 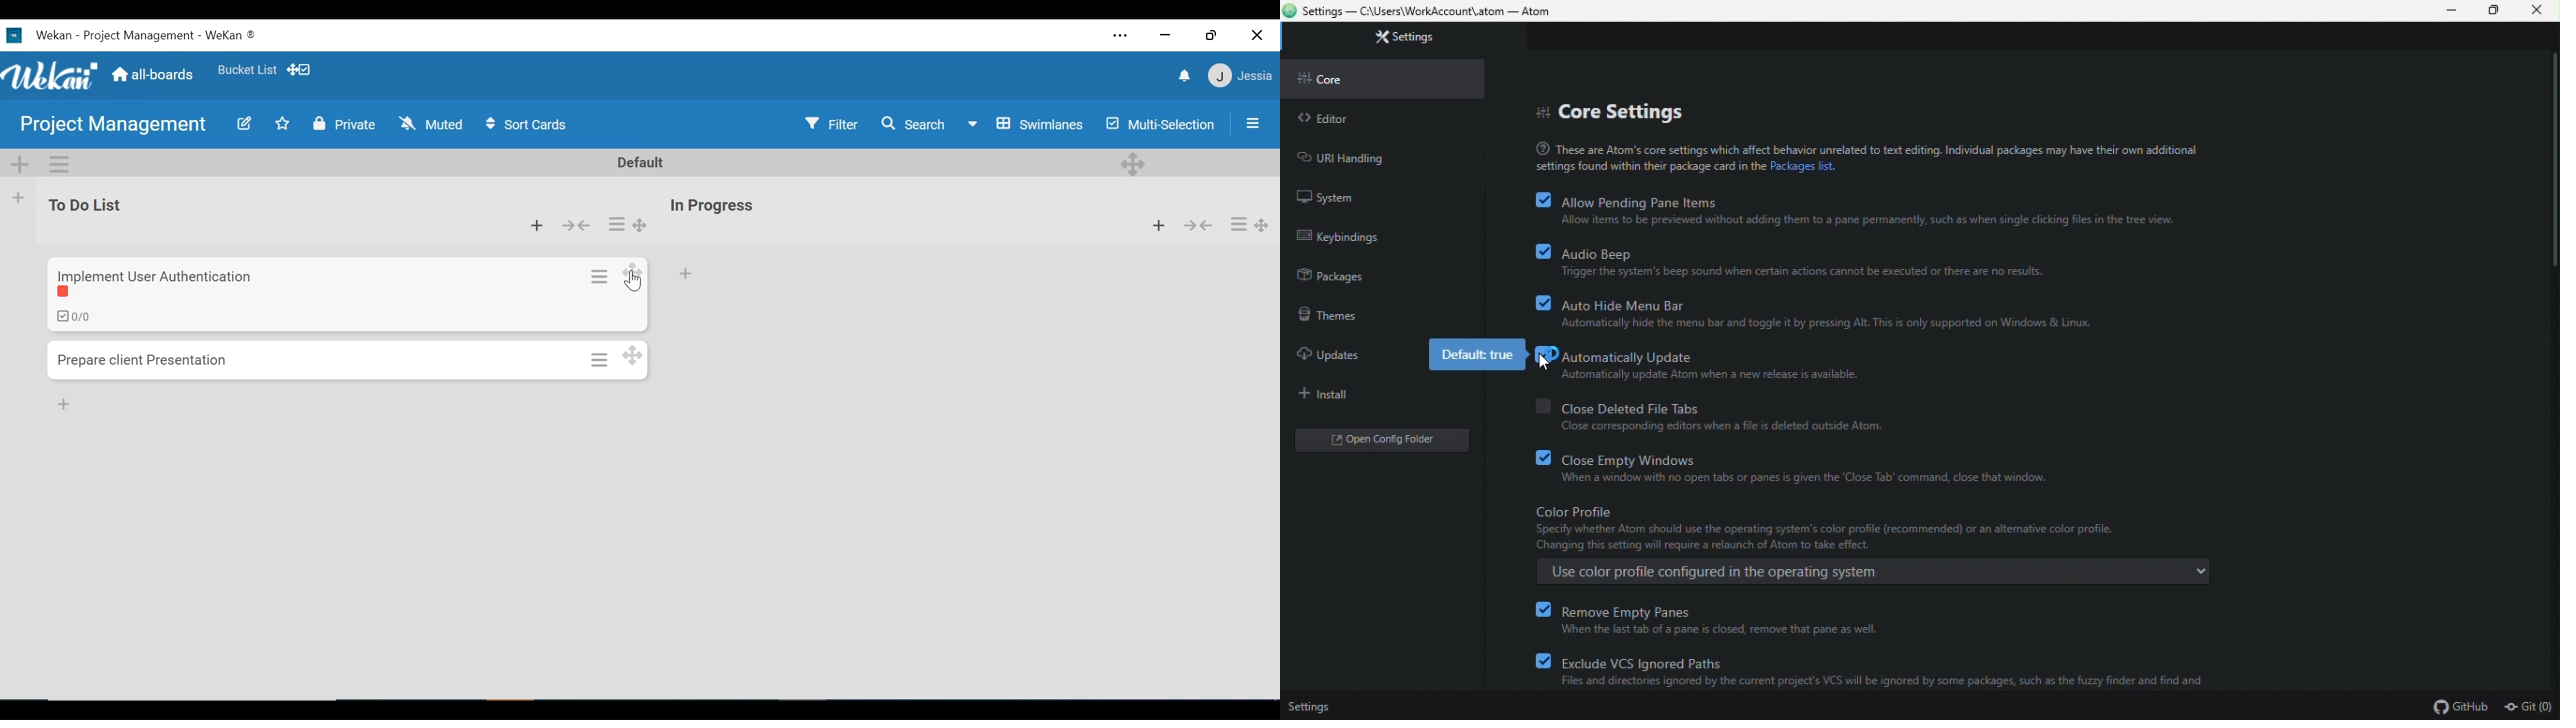 I want to click on packages, so click(x=1332, y=277).